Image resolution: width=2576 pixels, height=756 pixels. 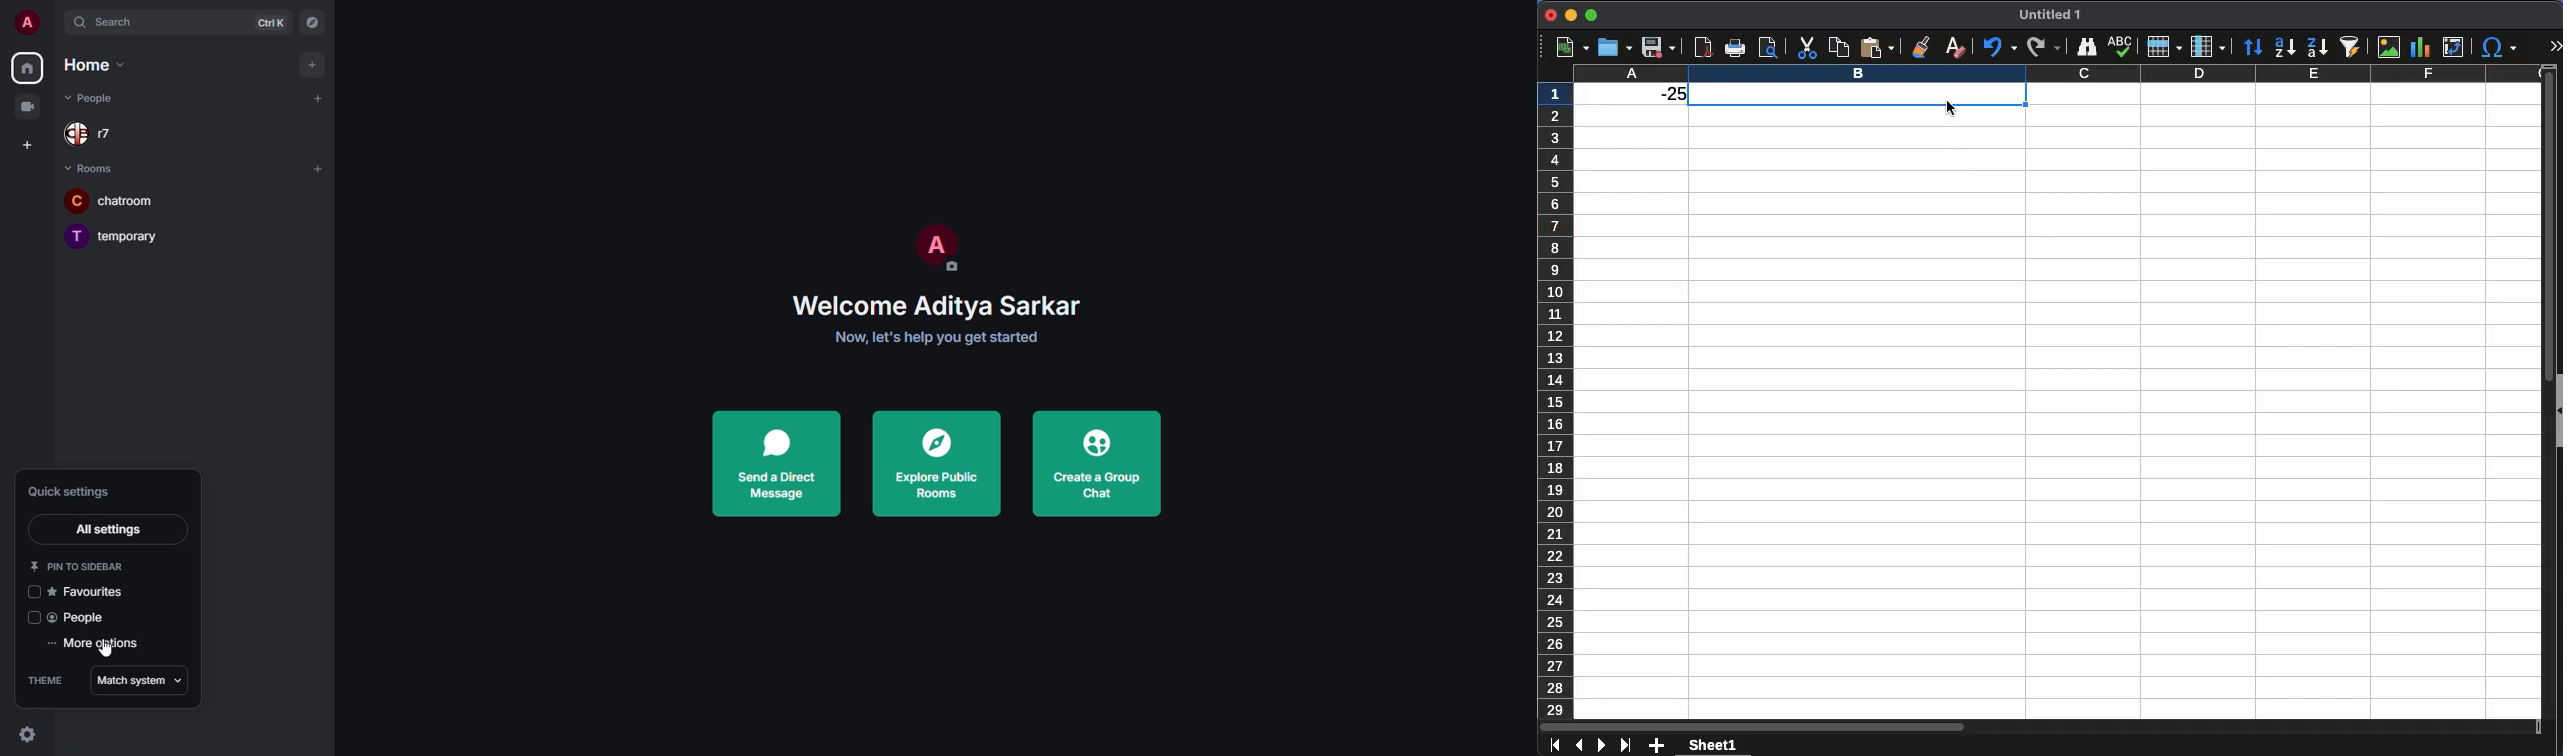 I want to click on expand, so click(x=2555, y=45).